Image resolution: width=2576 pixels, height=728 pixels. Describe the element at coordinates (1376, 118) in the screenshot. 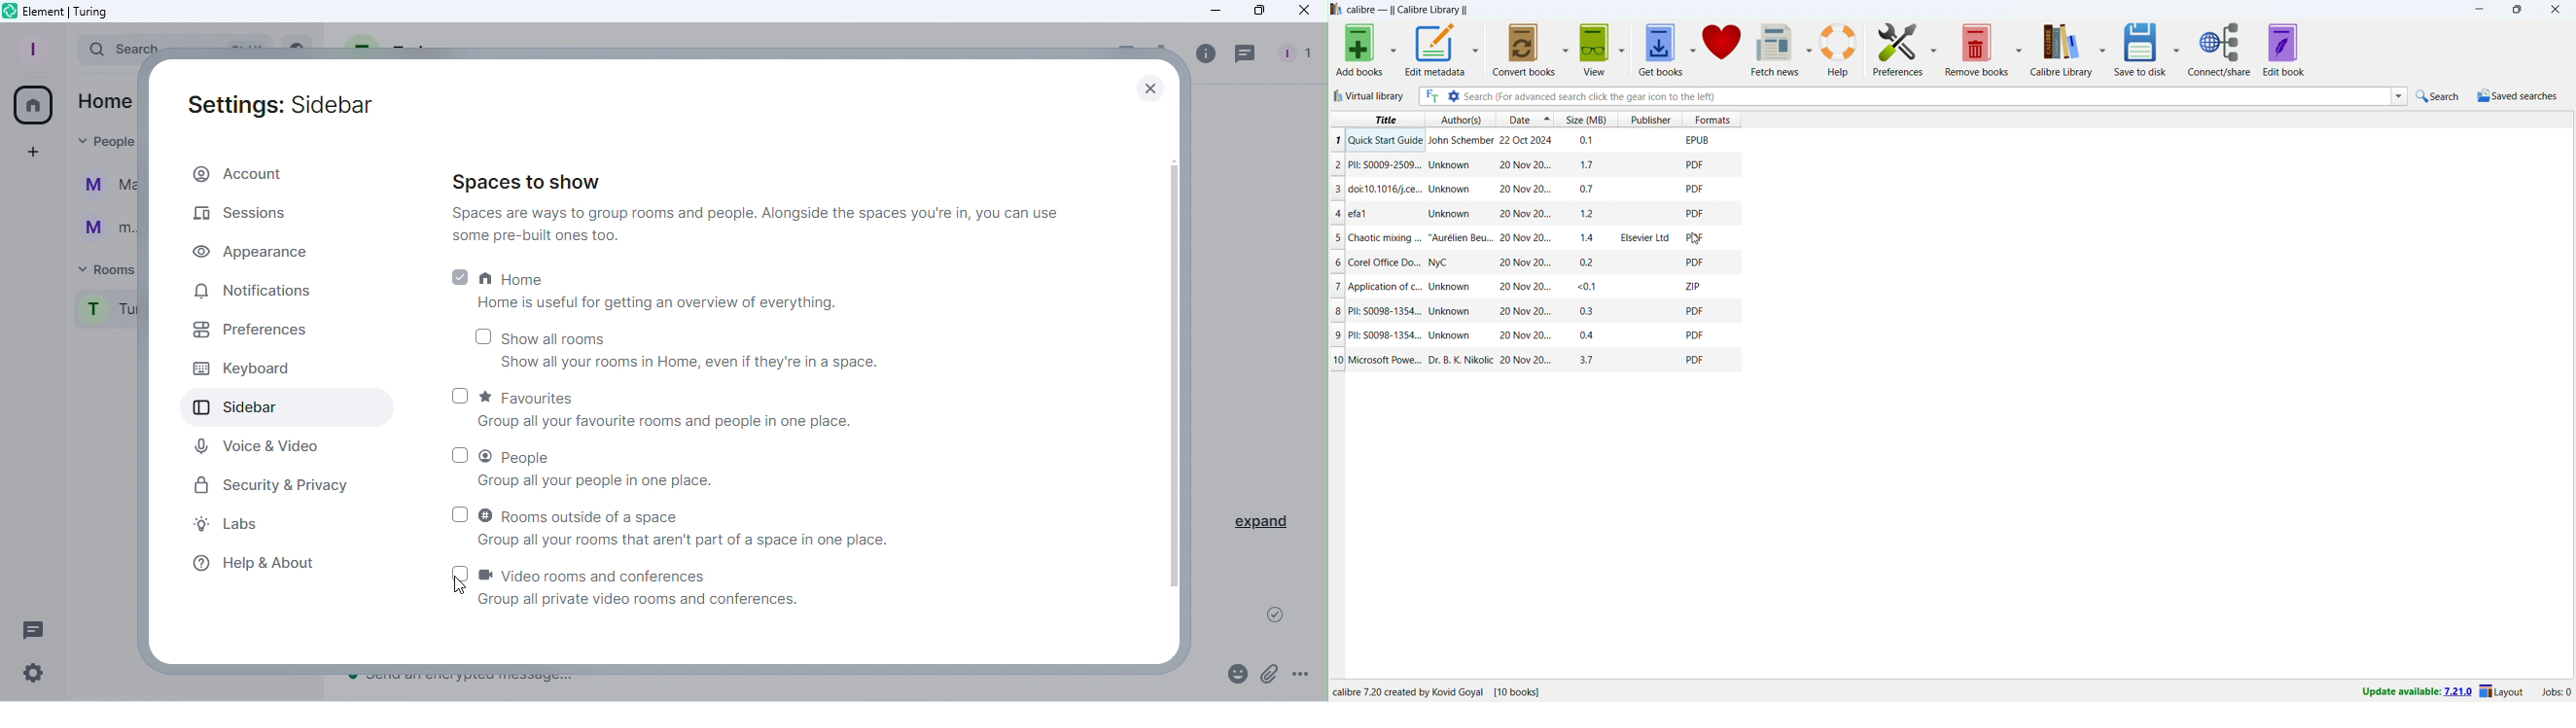

I see `title` at that location.